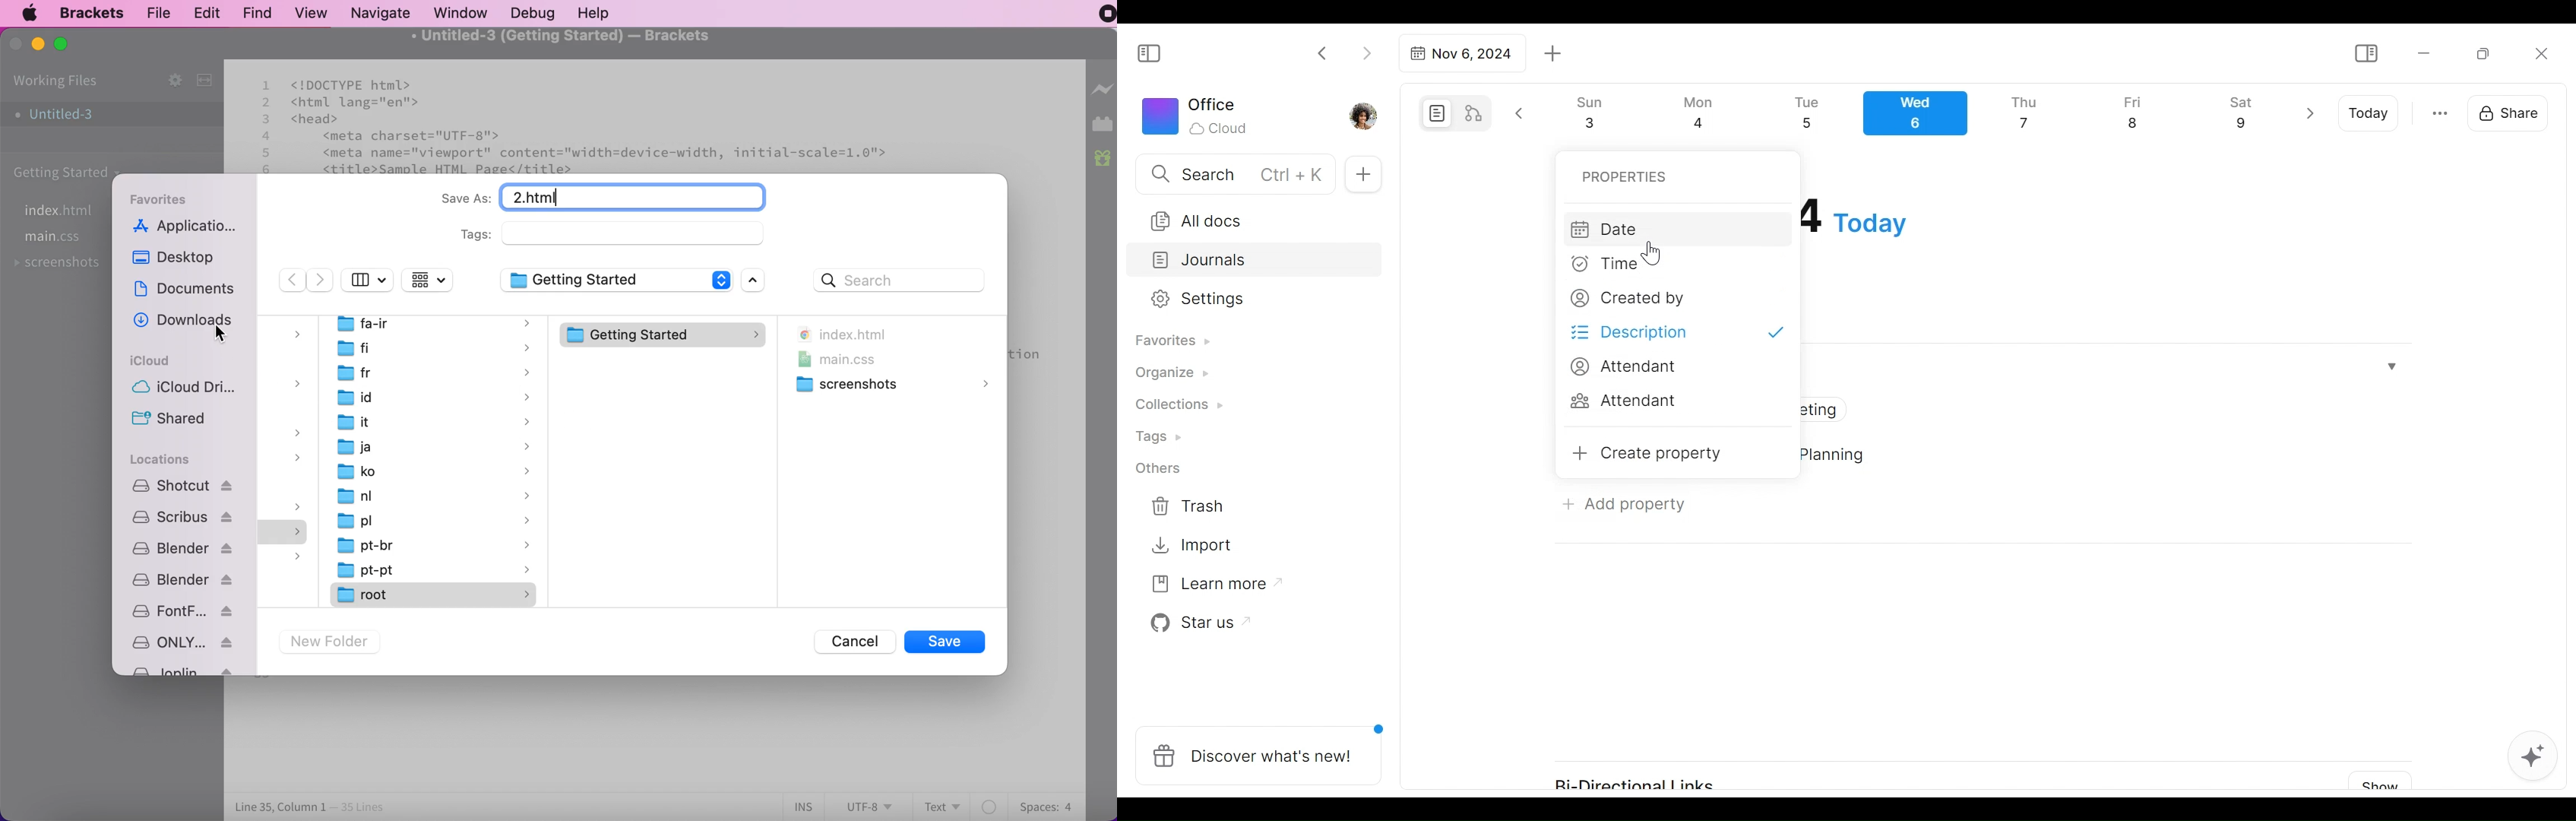  What do you see at coordinates (434, 470) in the screenshot?
I see `ko` at bounding box center [434, 470].